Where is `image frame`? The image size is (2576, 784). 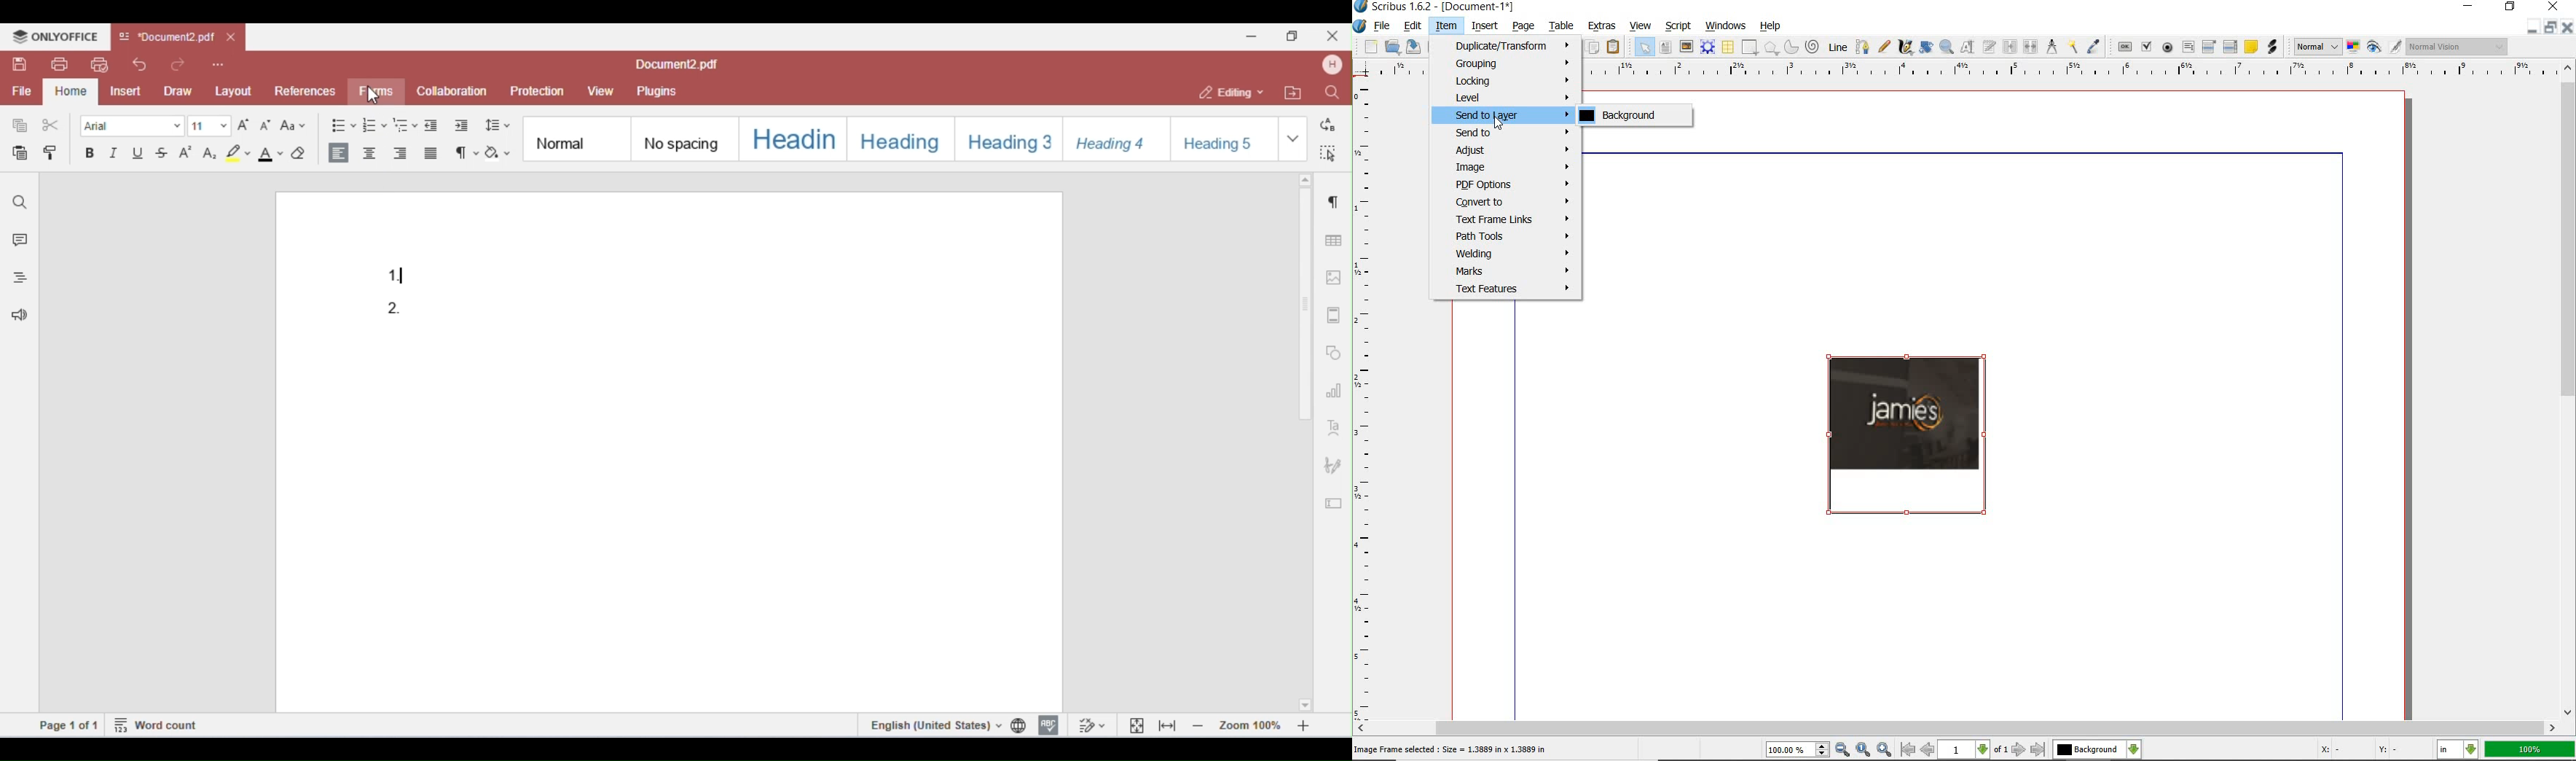
image frame is located at coordinates (1686, 47).